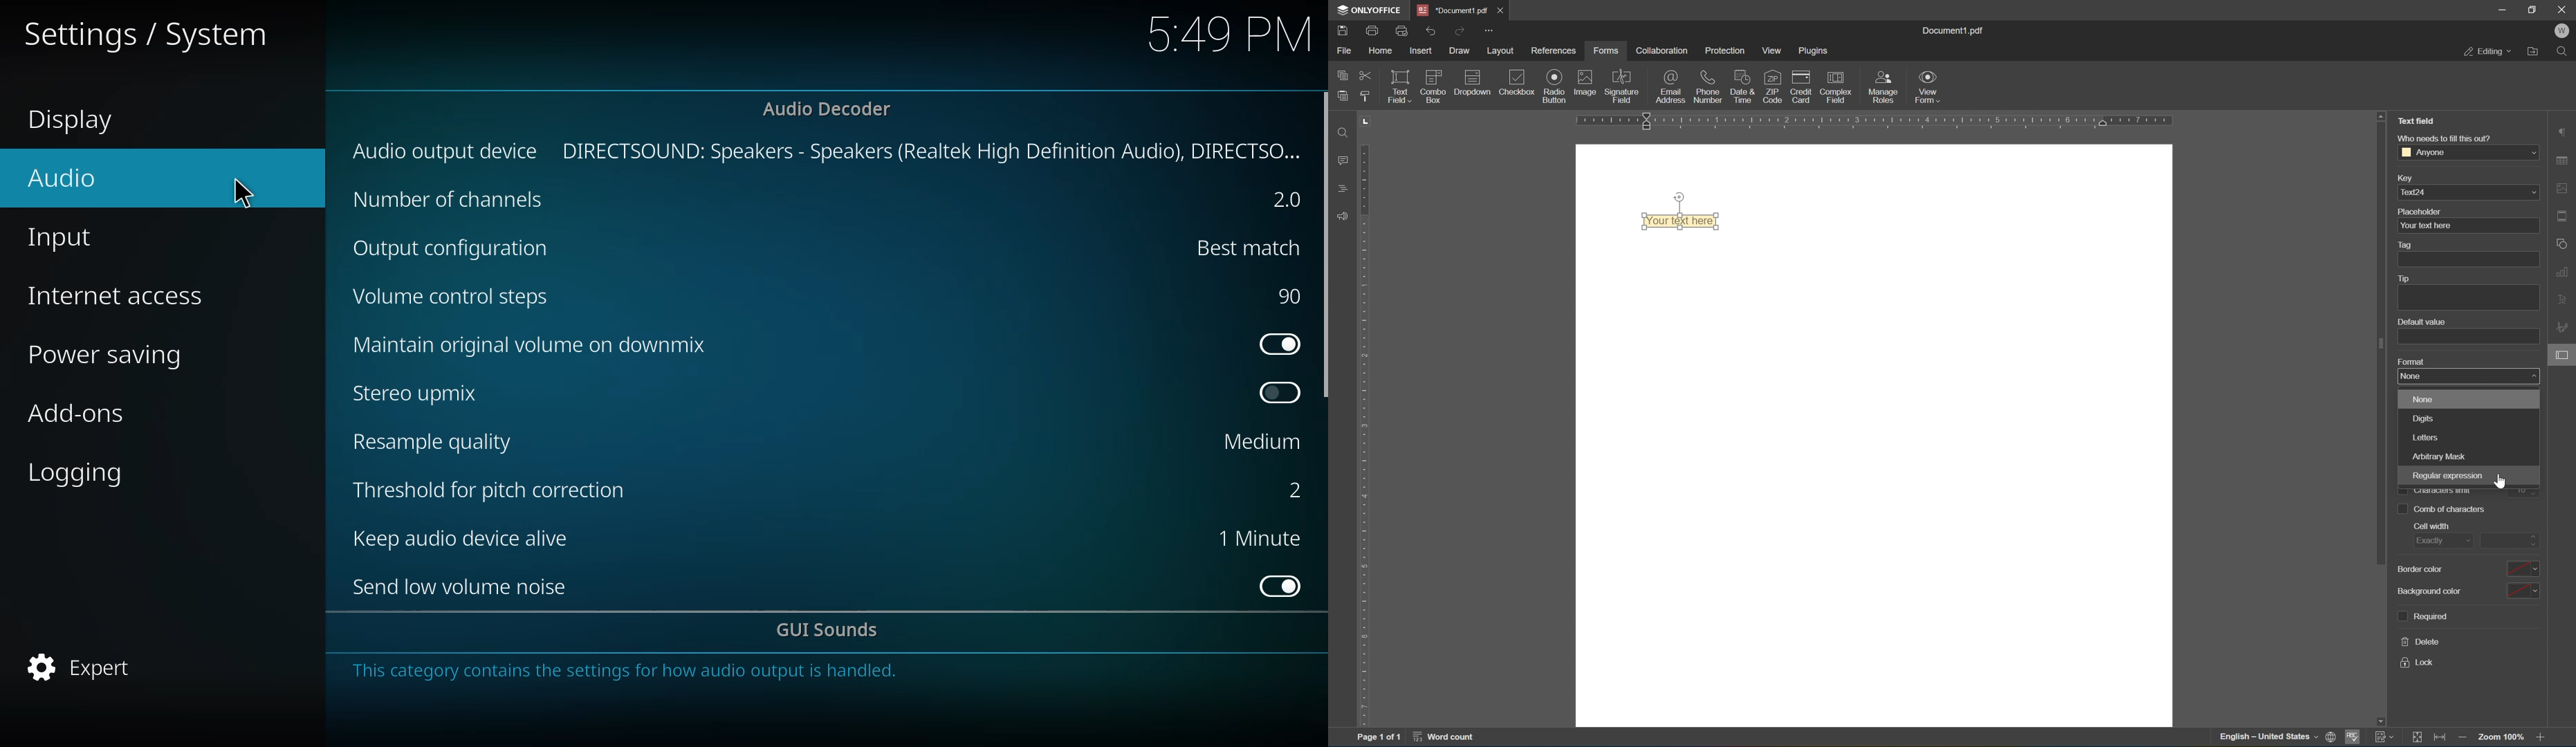  I want to click on enabled, so click(1281, 584).